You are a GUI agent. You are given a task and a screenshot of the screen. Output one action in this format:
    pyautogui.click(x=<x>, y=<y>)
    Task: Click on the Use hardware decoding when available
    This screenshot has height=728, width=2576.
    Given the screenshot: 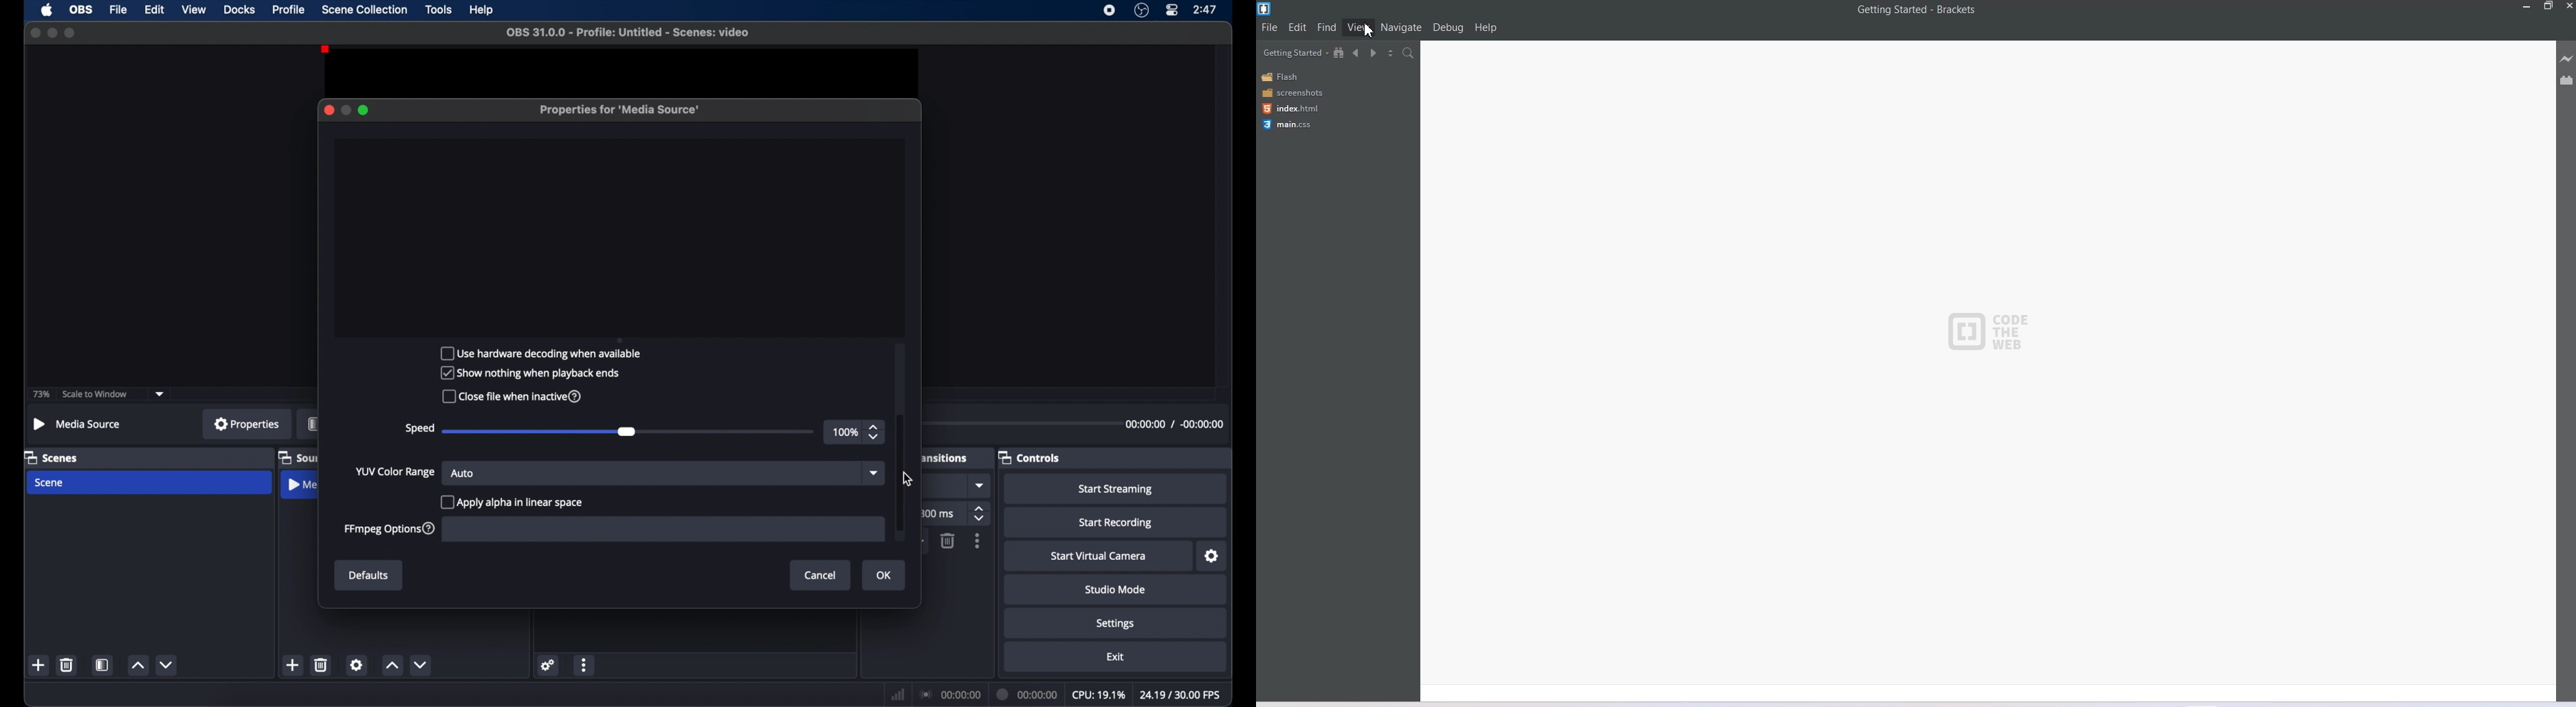 What is the action you would take?
    pyautogui.click(x=544, y=353)
    